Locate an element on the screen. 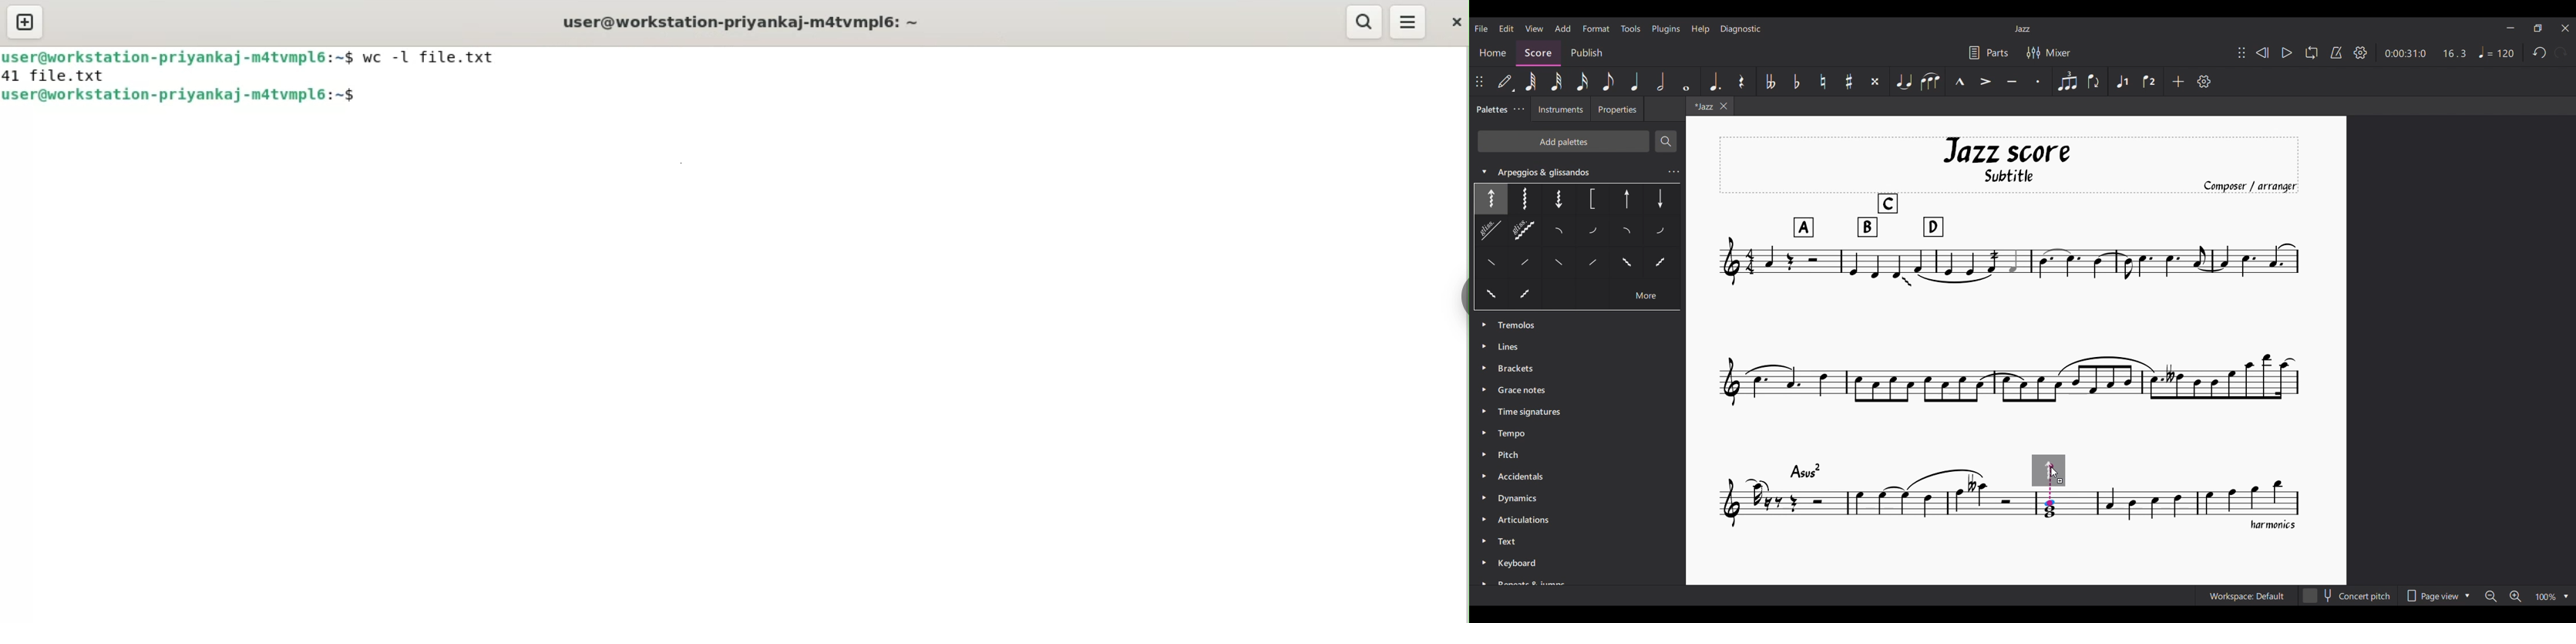   is located at coordinates (1520, 198).